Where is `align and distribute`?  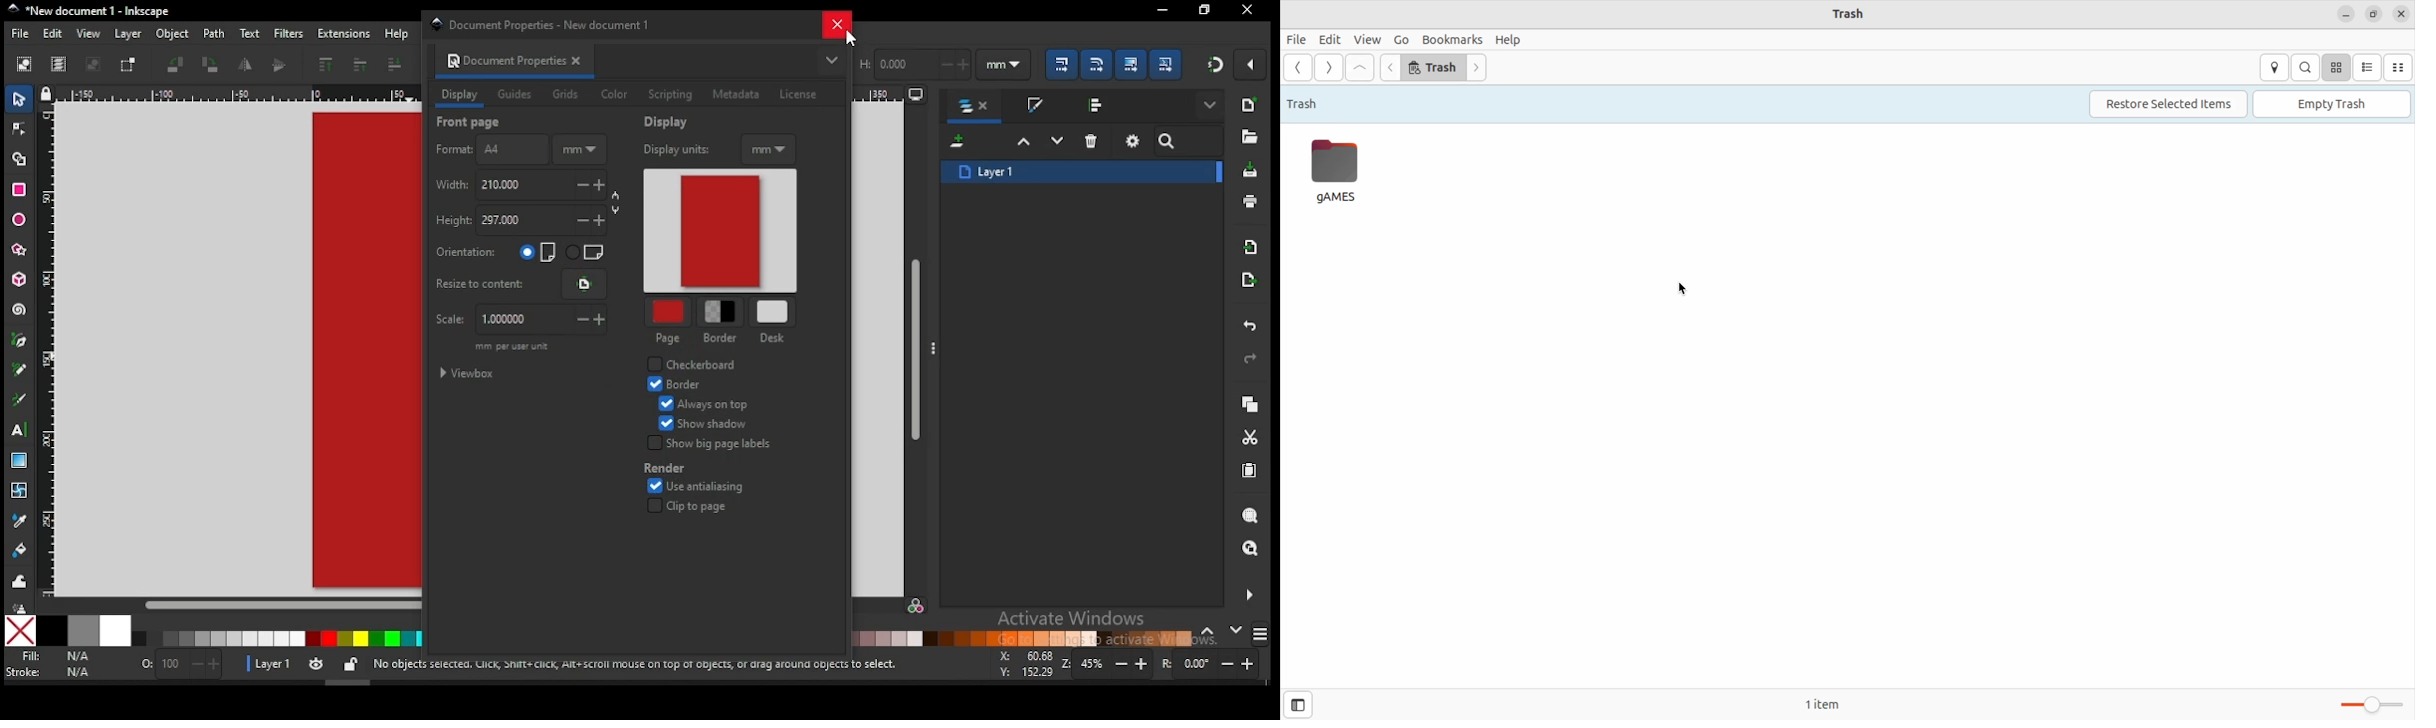 align and distribute is located at coordinates (1098, 104).